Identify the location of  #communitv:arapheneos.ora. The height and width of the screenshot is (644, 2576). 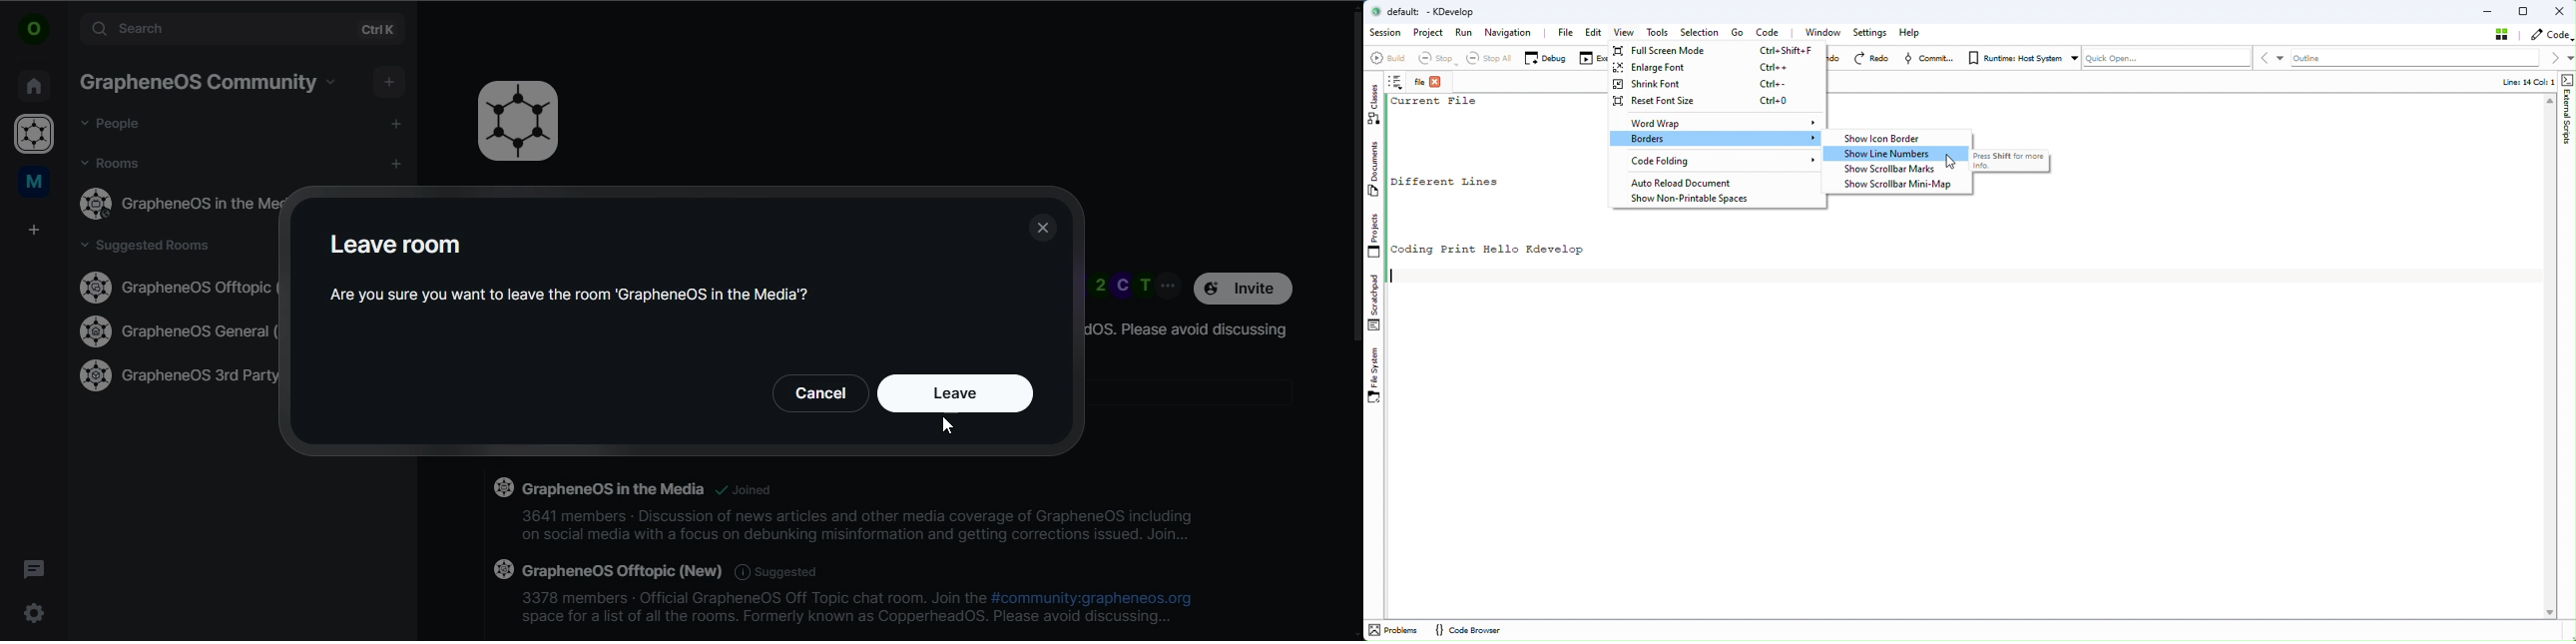
(1092, 598).